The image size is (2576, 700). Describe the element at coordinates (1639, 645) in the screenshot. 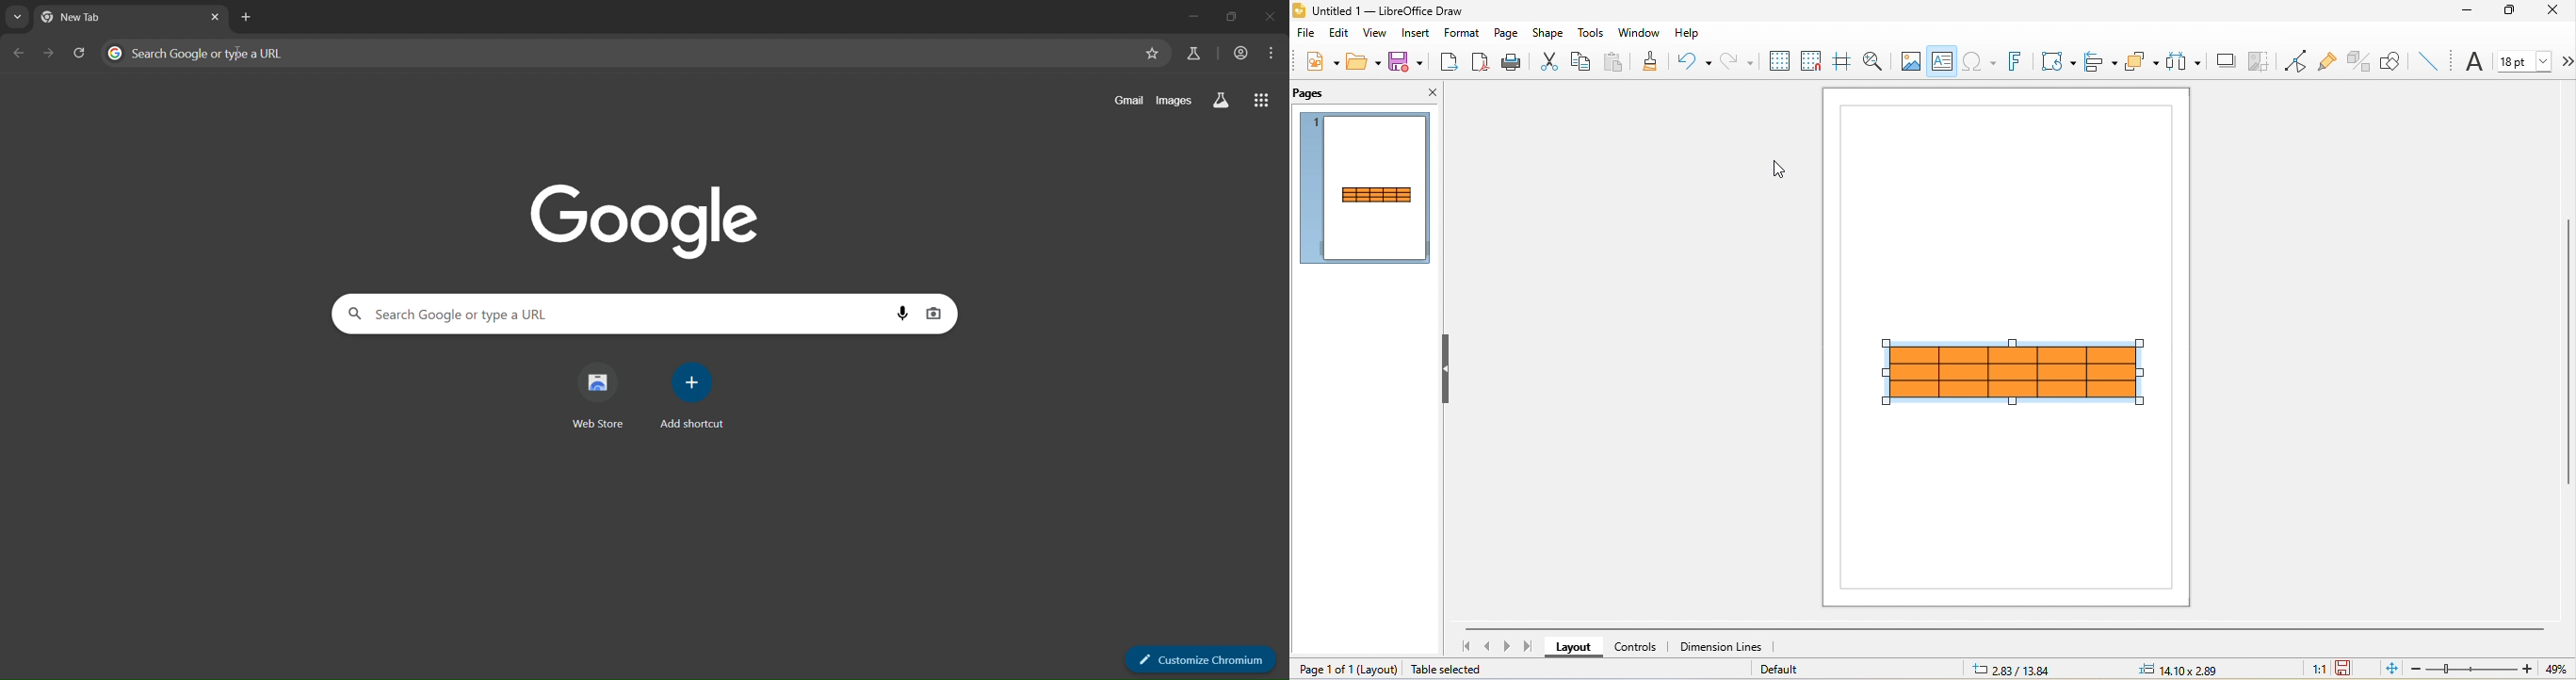

I see `controls` at that location.